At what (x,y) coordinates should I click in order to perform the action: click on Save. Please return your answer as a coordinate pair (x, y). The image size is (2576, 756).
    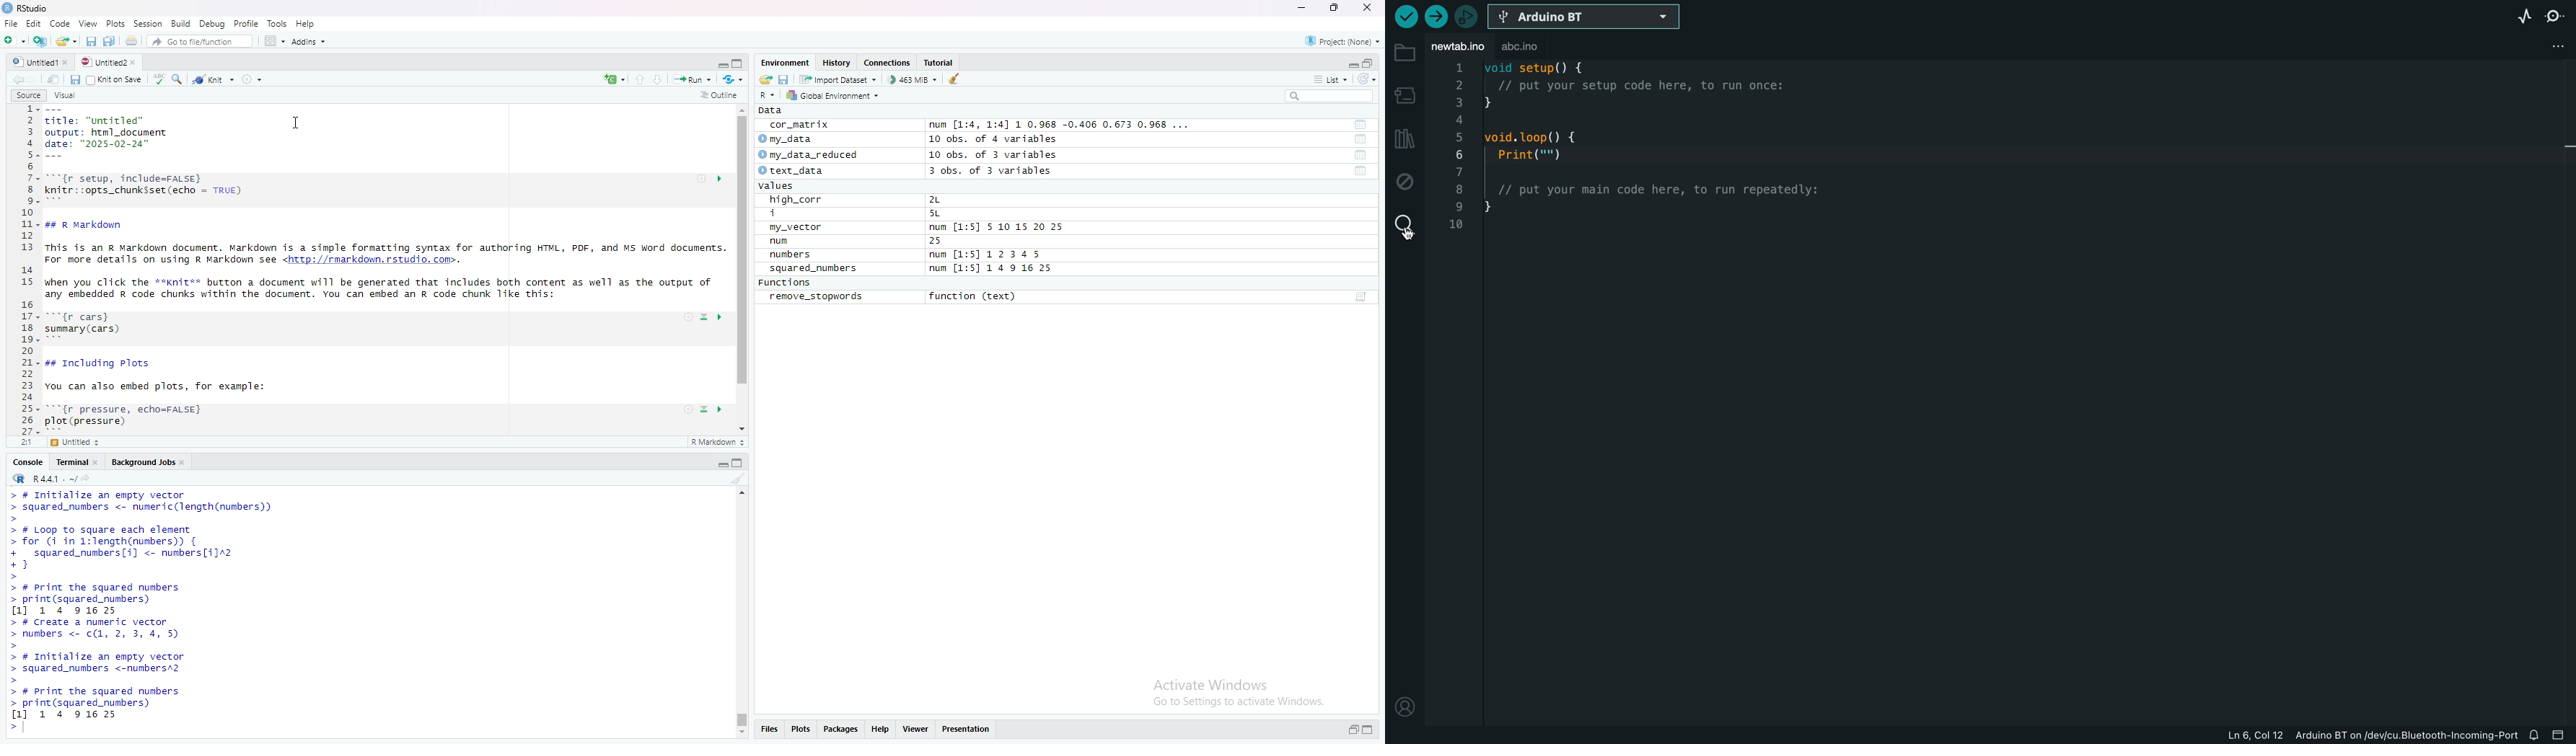
    Looking at the image, I should click on (77, 80).